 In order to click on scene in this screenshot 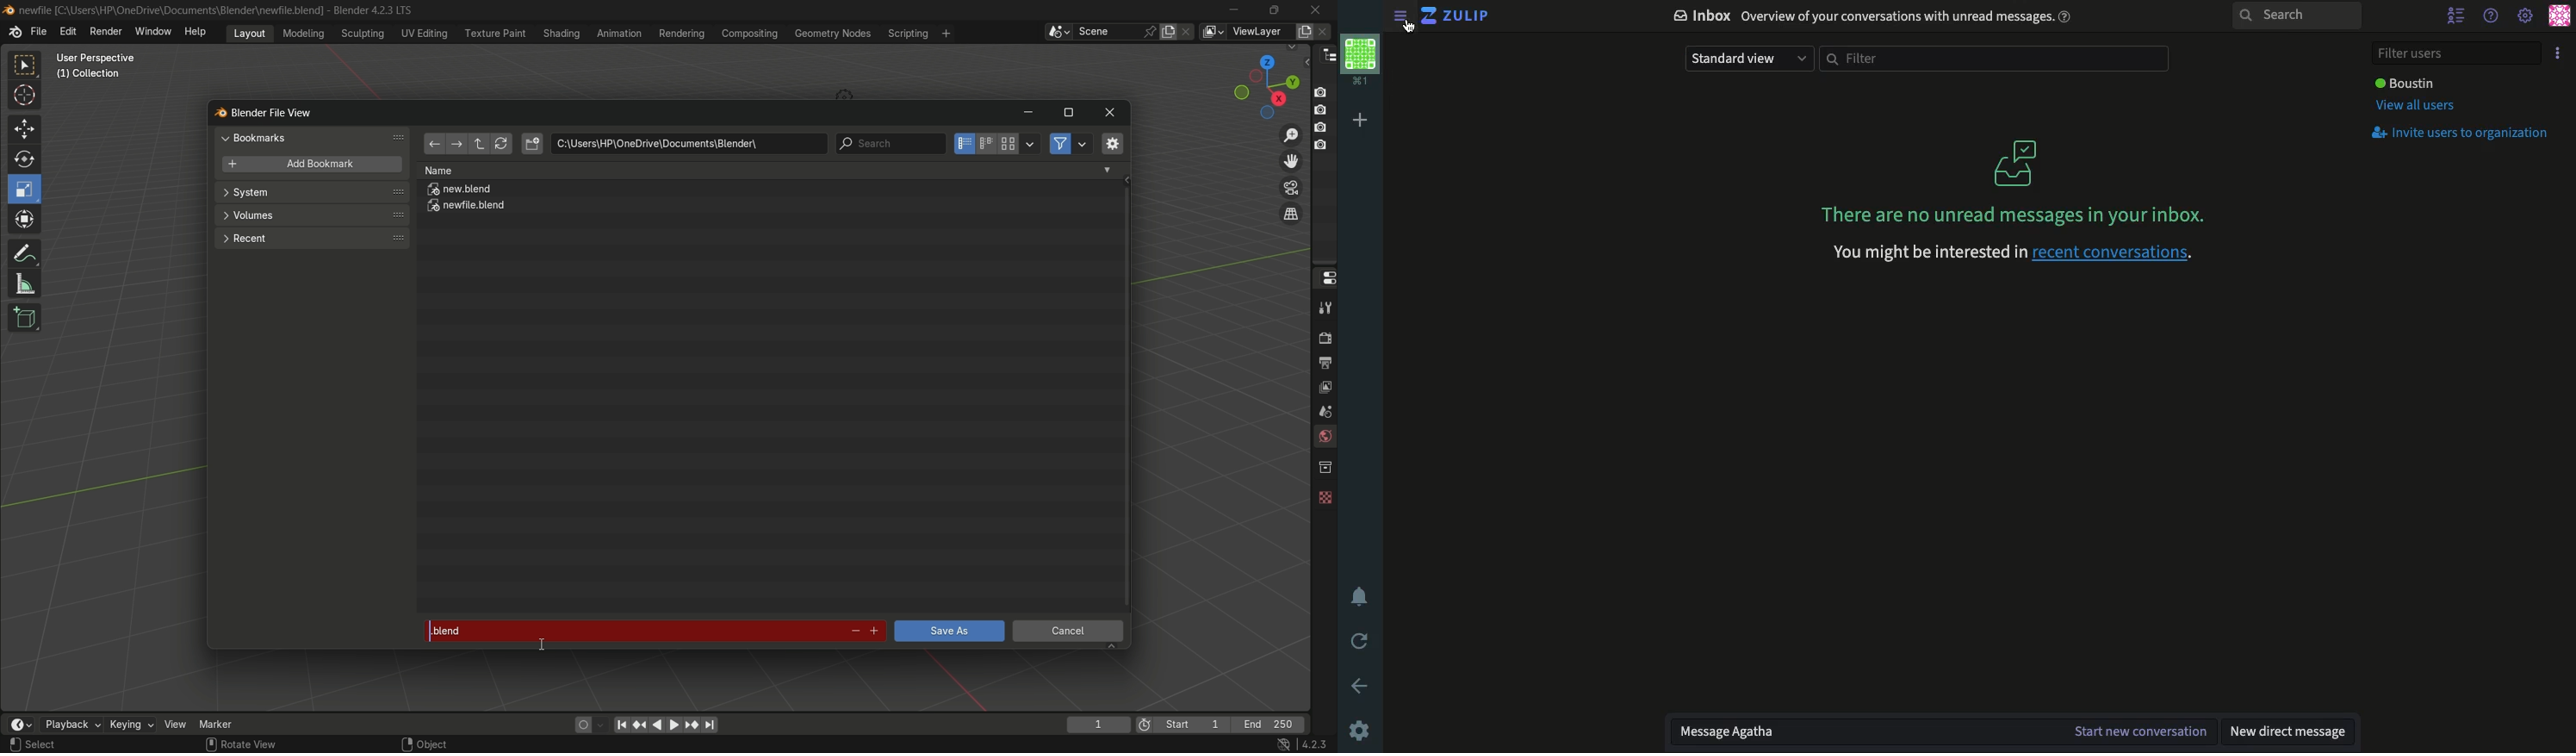, I will do `click(1323, 411)`.